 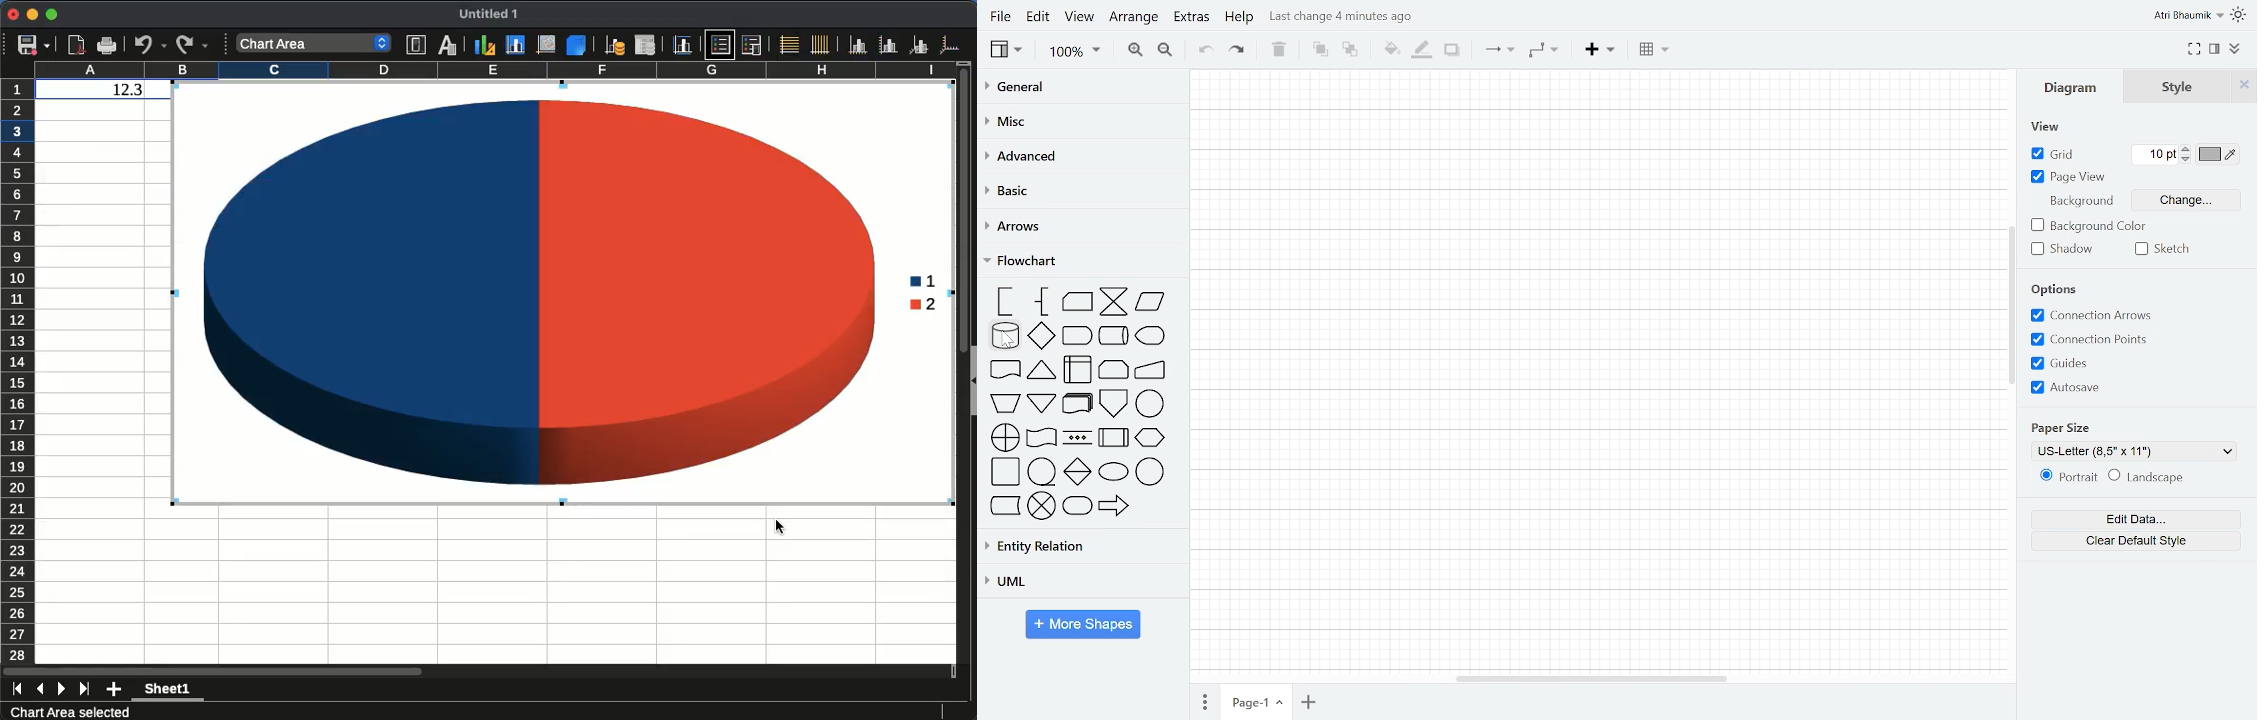 I want to click on Collapse/Expand, so click(x=974, y=381).